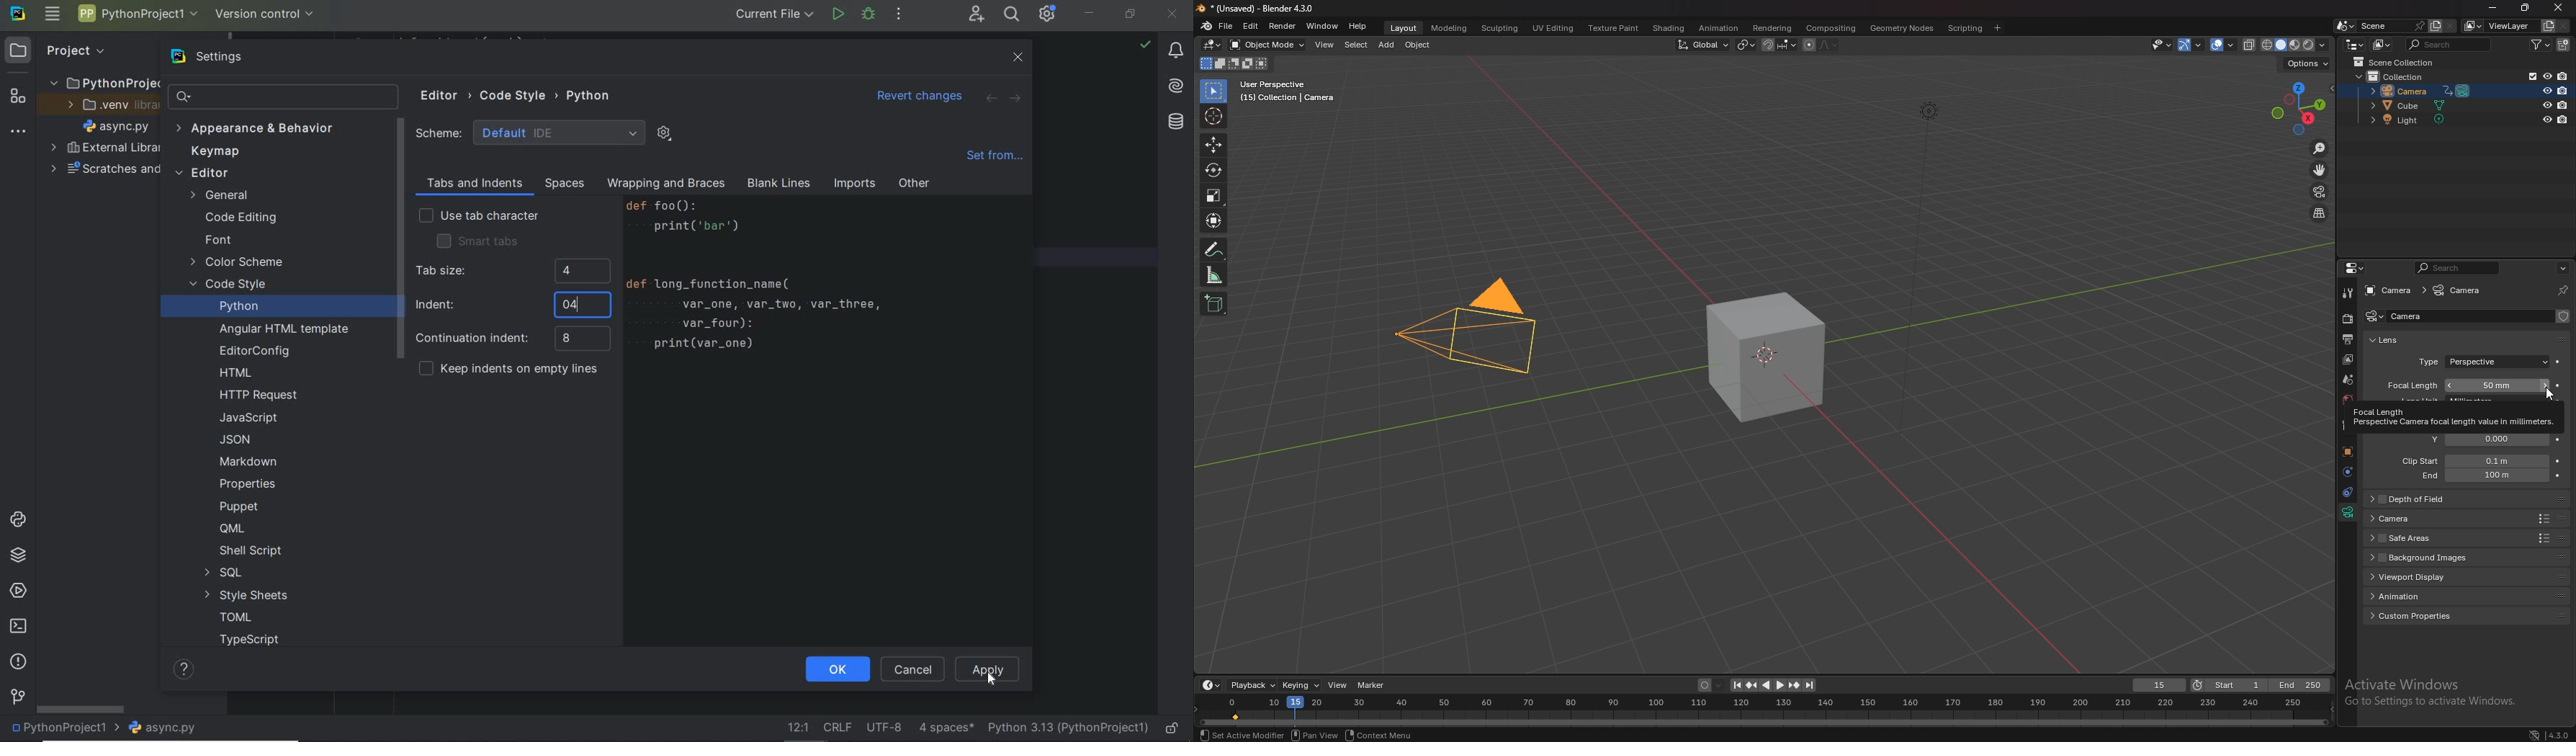  What do you see at coordinates (838, 16) in the screenshot?
I see `run` at bounding box center [838, 16].